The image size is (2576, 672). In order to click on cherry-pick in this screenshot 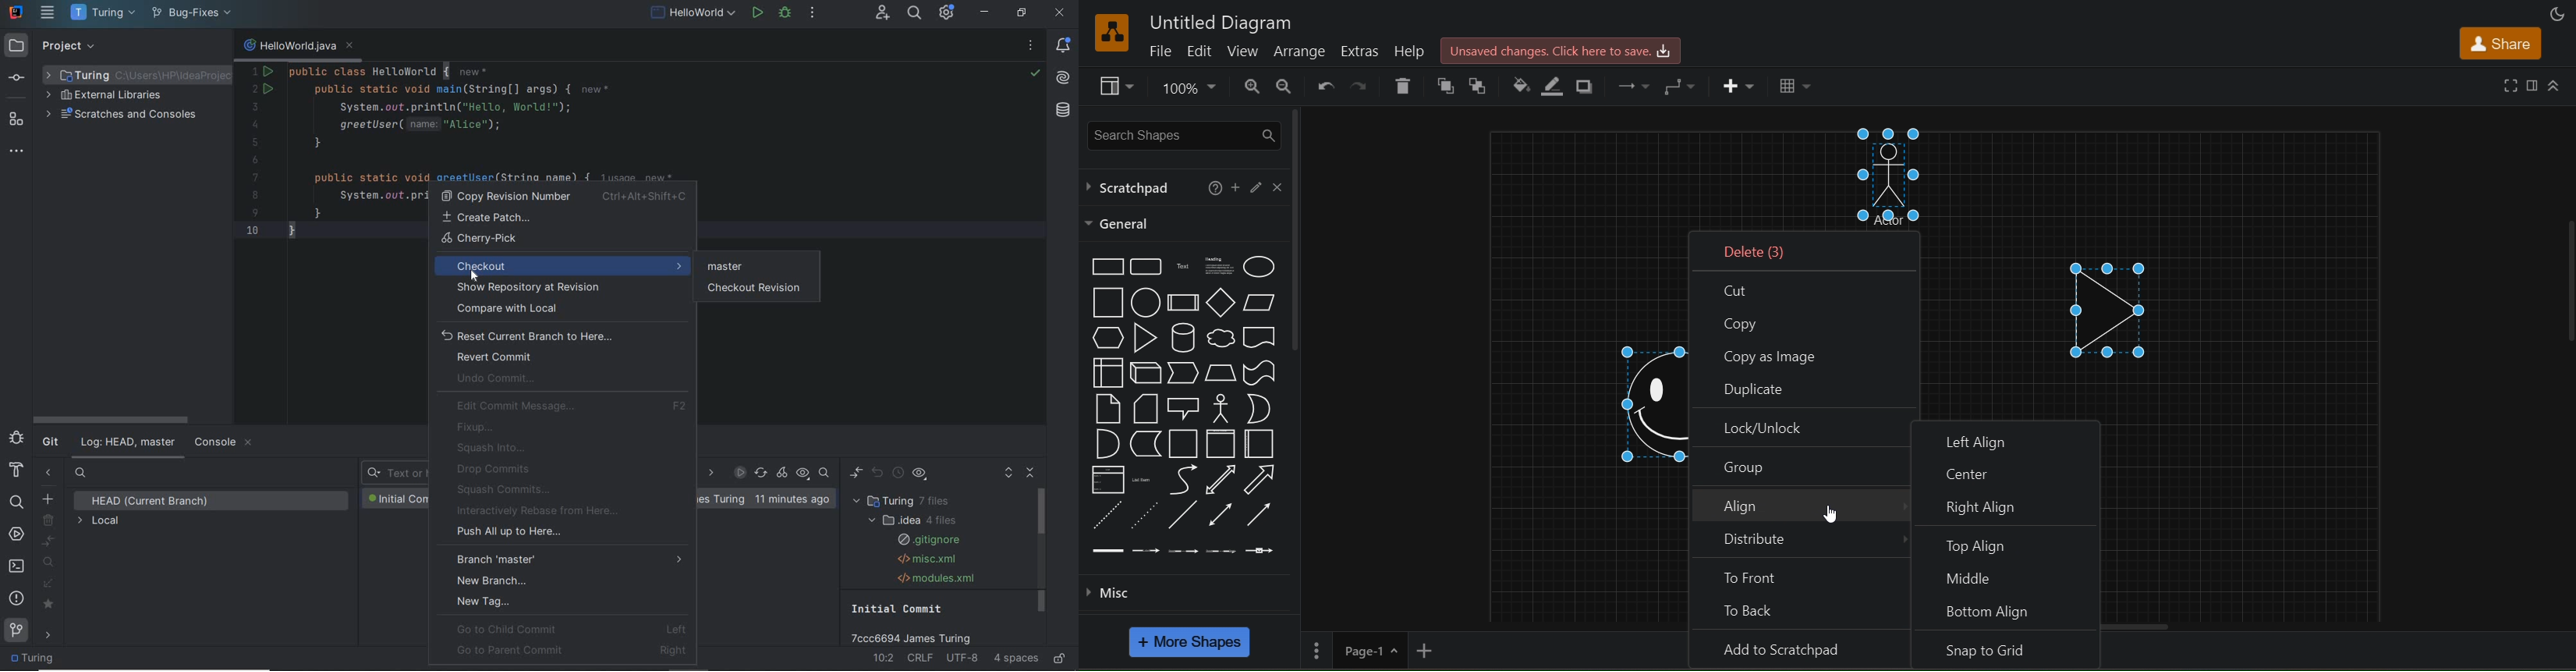, I will do `click(567, 240)`.